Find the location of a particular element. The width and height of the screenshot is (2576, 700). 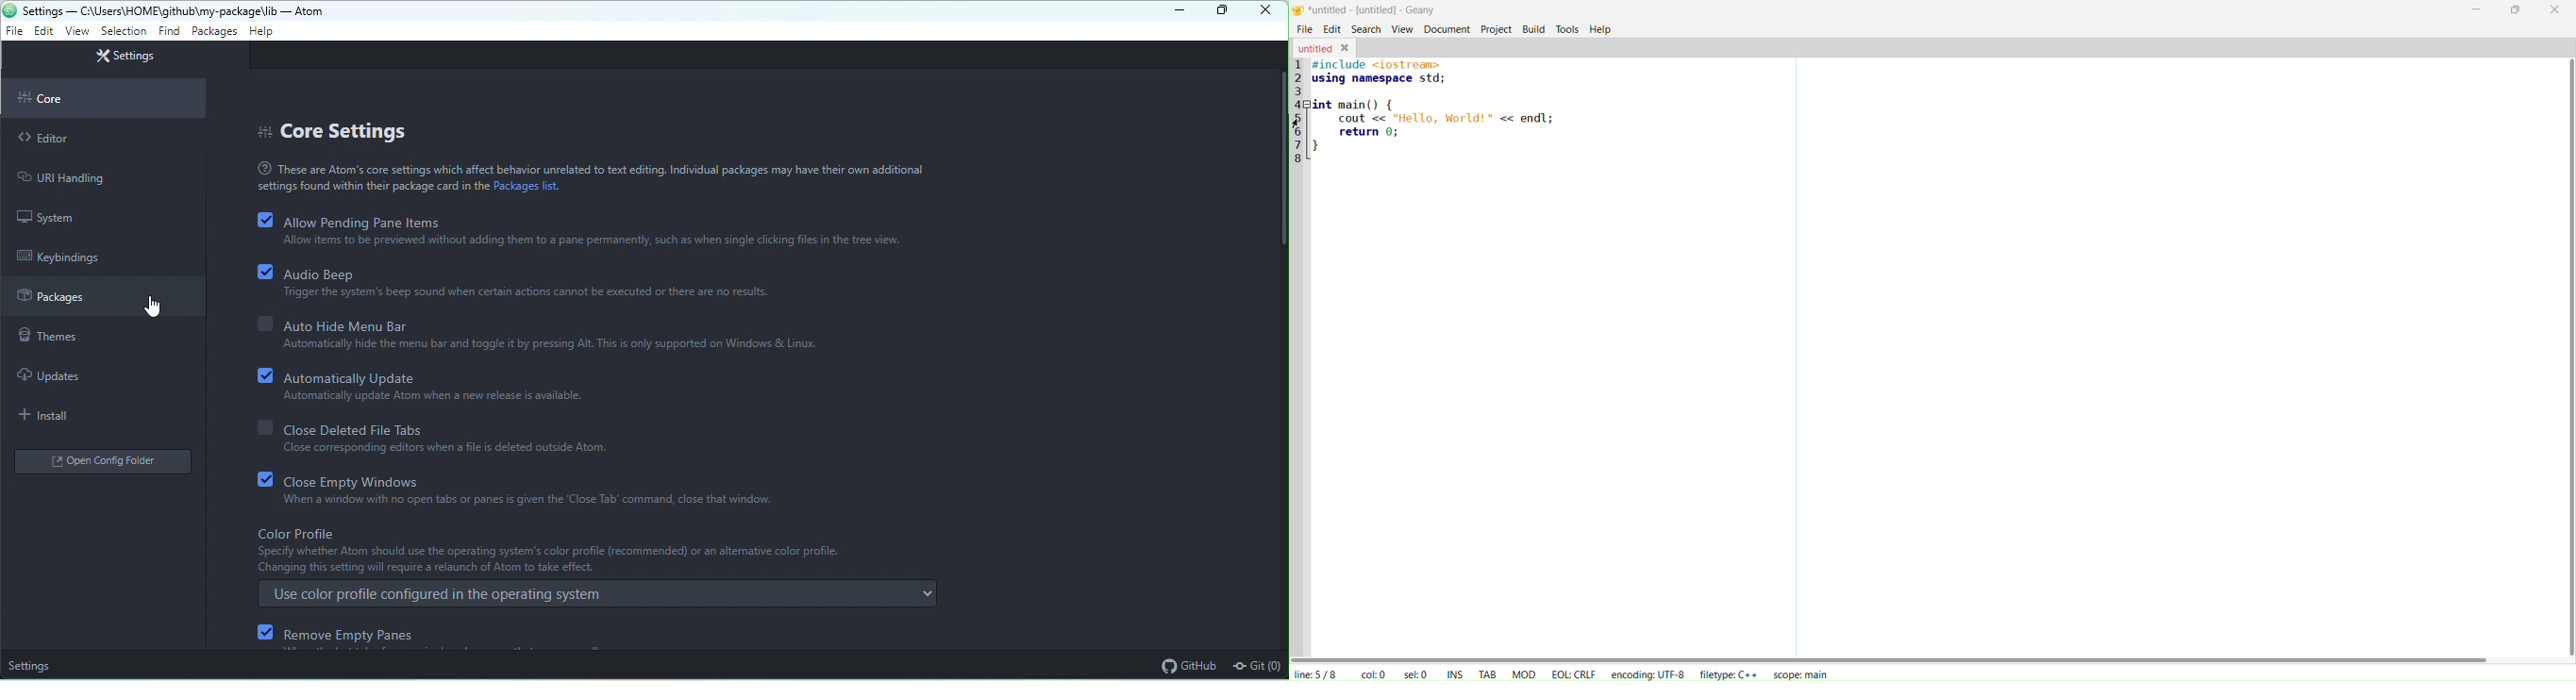

minimize is located at coordinates (1175, 12).